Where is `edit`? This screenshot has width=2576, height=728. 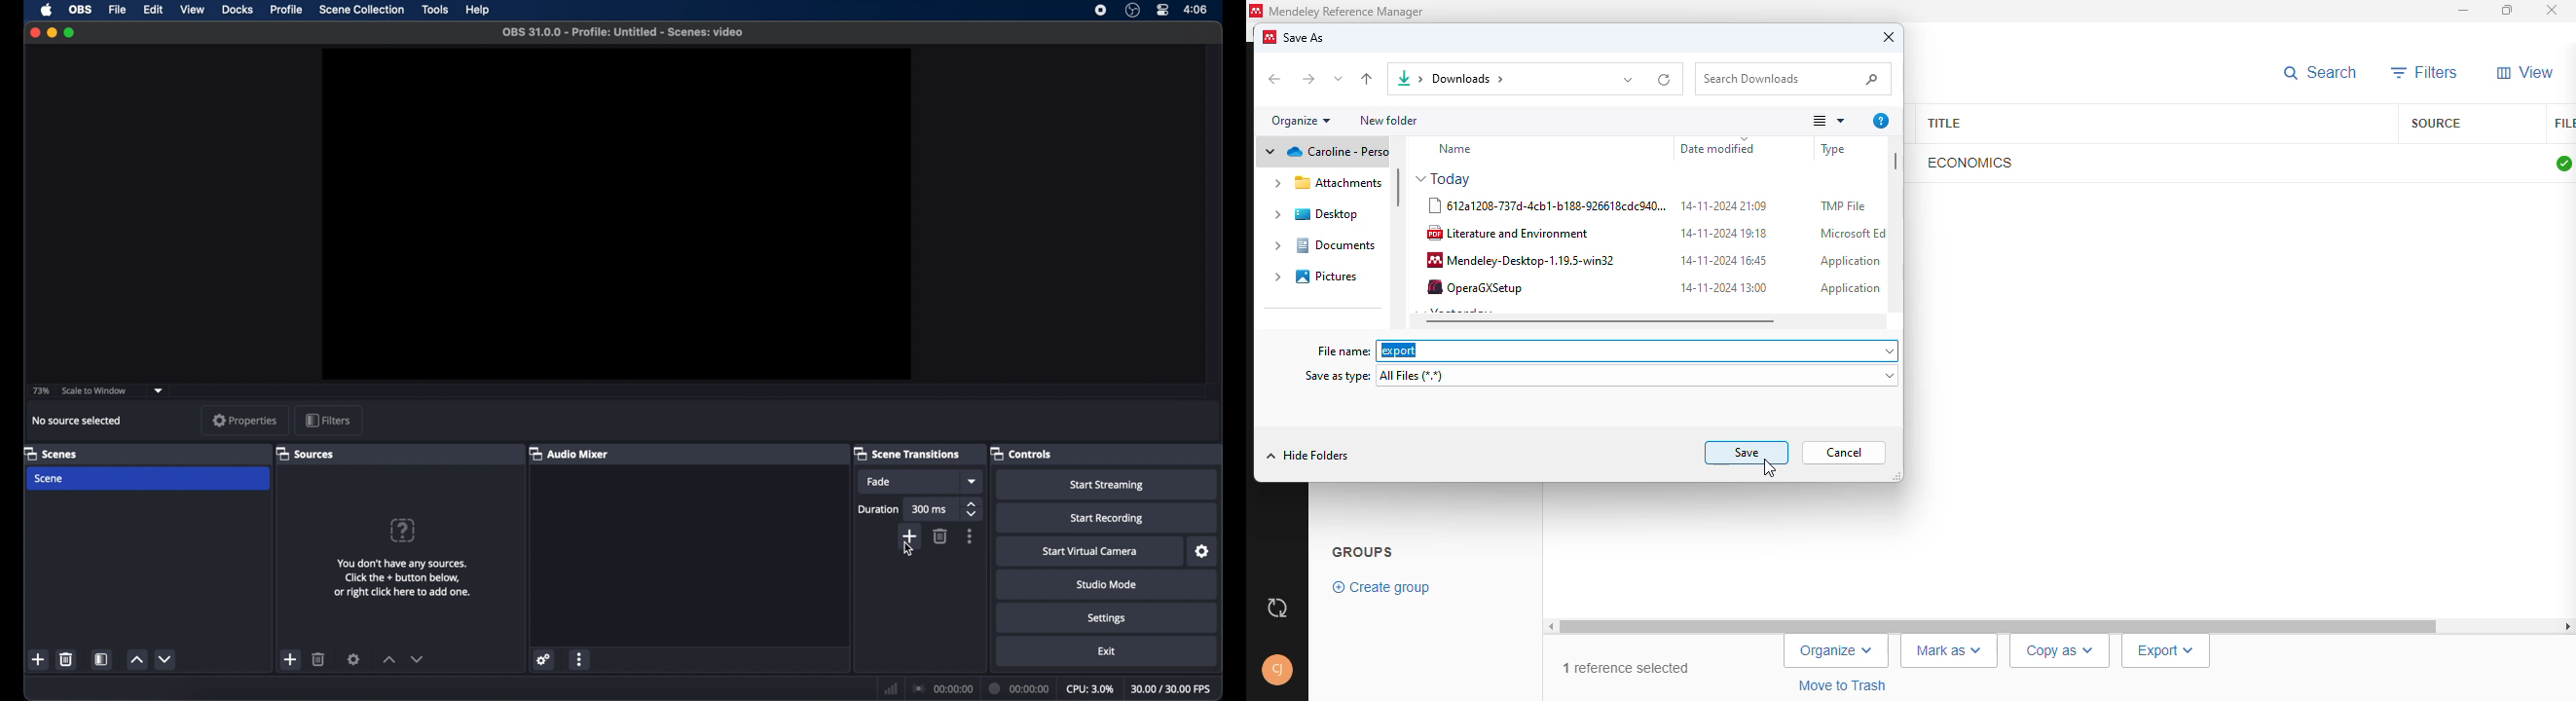 edit is located at coordinates (153, 10).